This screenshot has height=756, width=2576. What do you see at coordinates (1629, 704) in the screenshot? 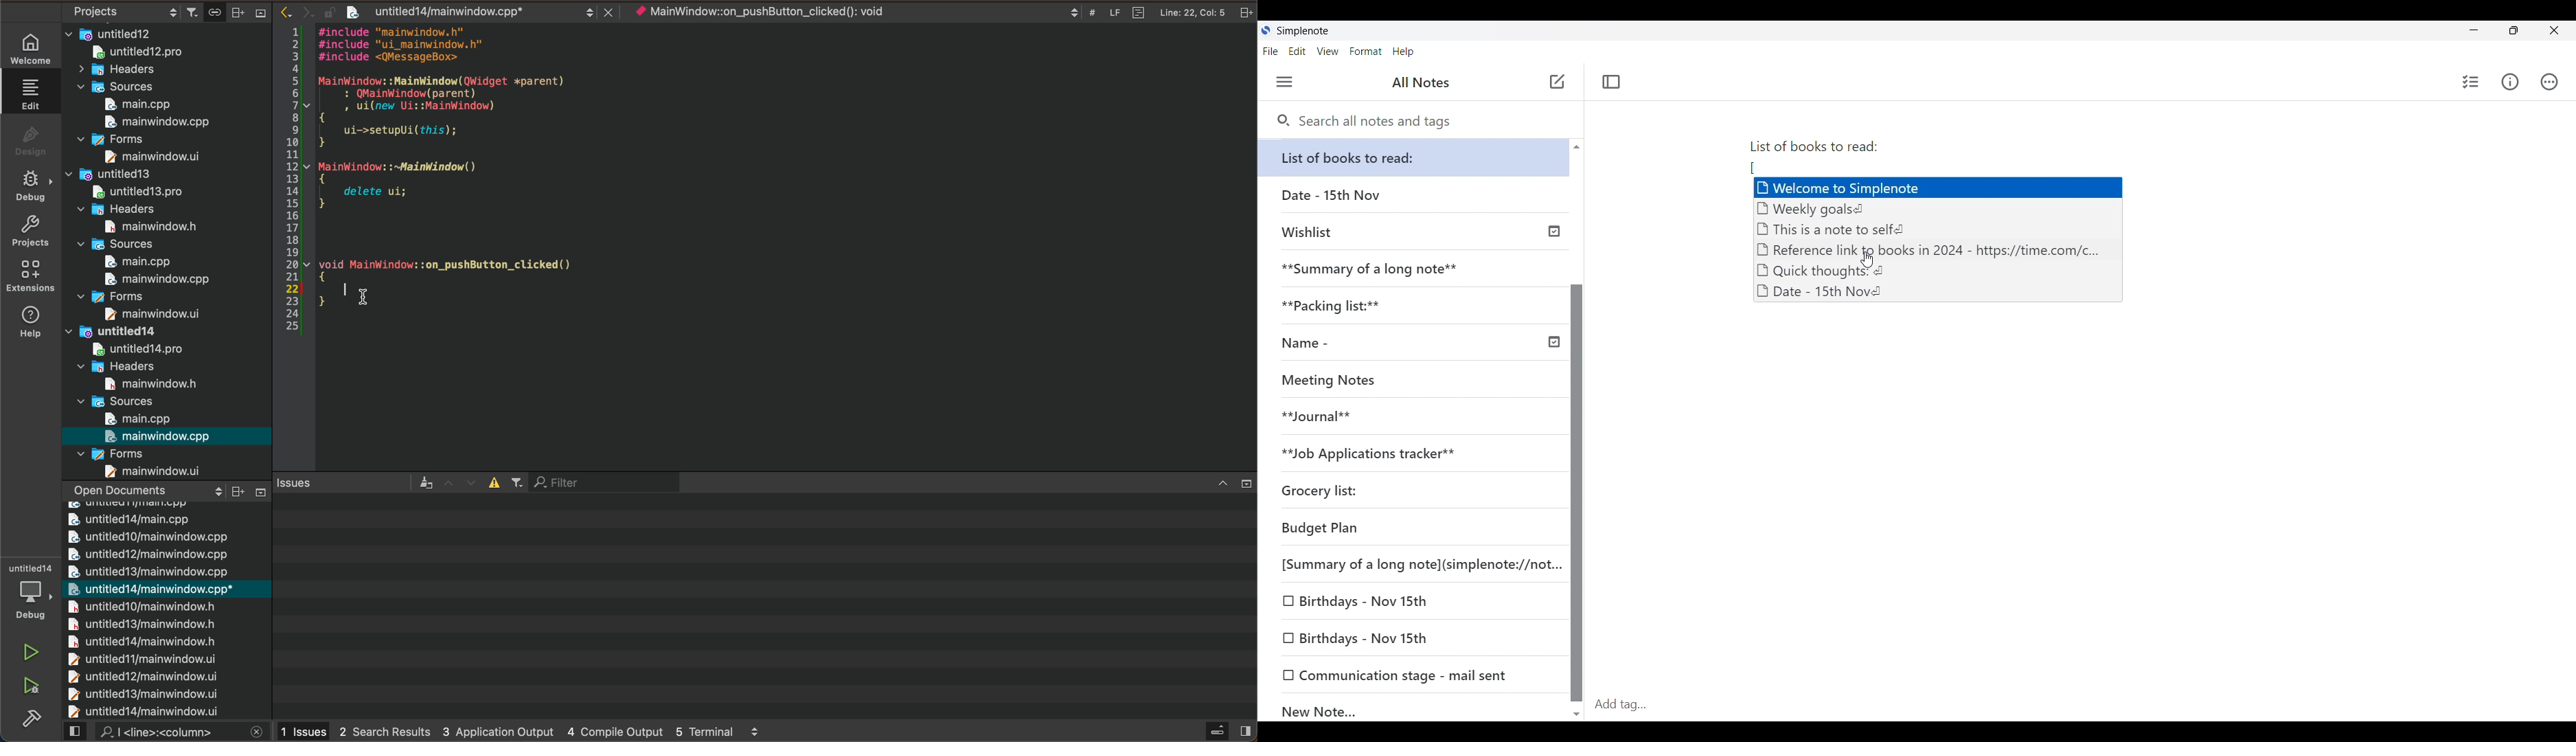
I see `Add tag...` at bounding box center [1629, 704].